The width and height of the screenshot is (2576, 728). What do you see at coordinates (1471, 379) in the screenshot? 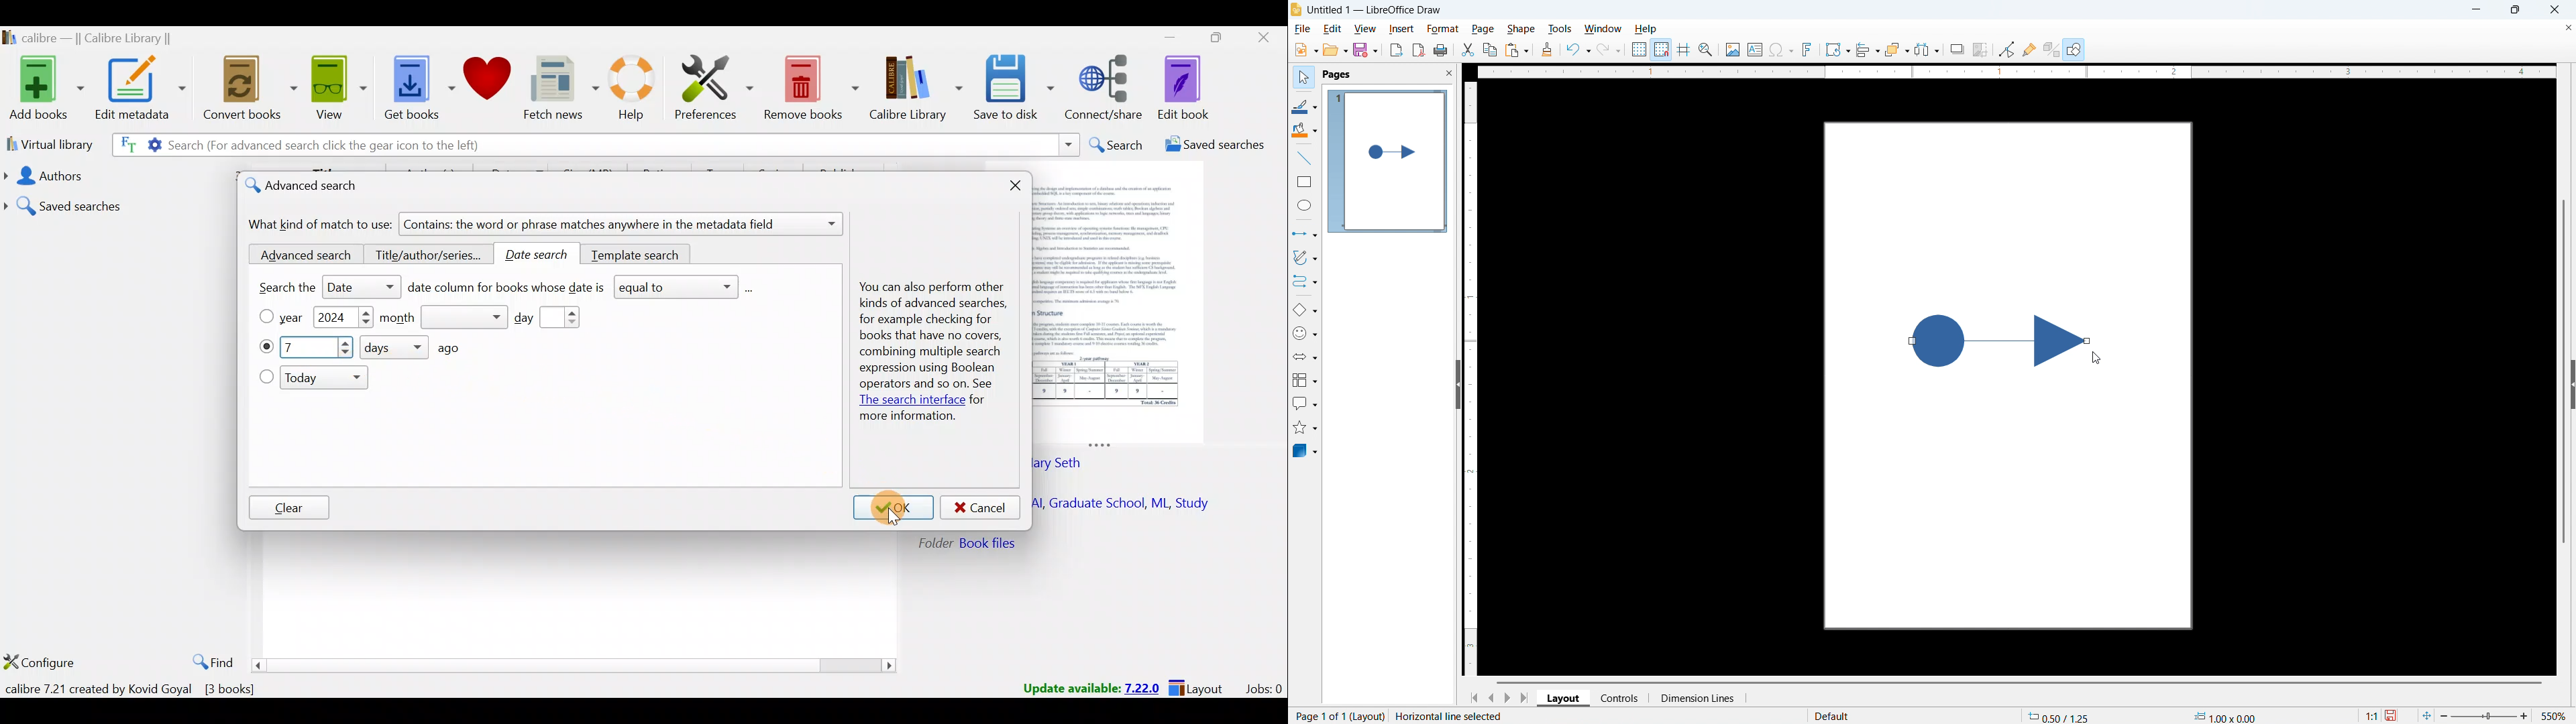
I see `Vertical ruler ` at bounding box center [1471, 379].